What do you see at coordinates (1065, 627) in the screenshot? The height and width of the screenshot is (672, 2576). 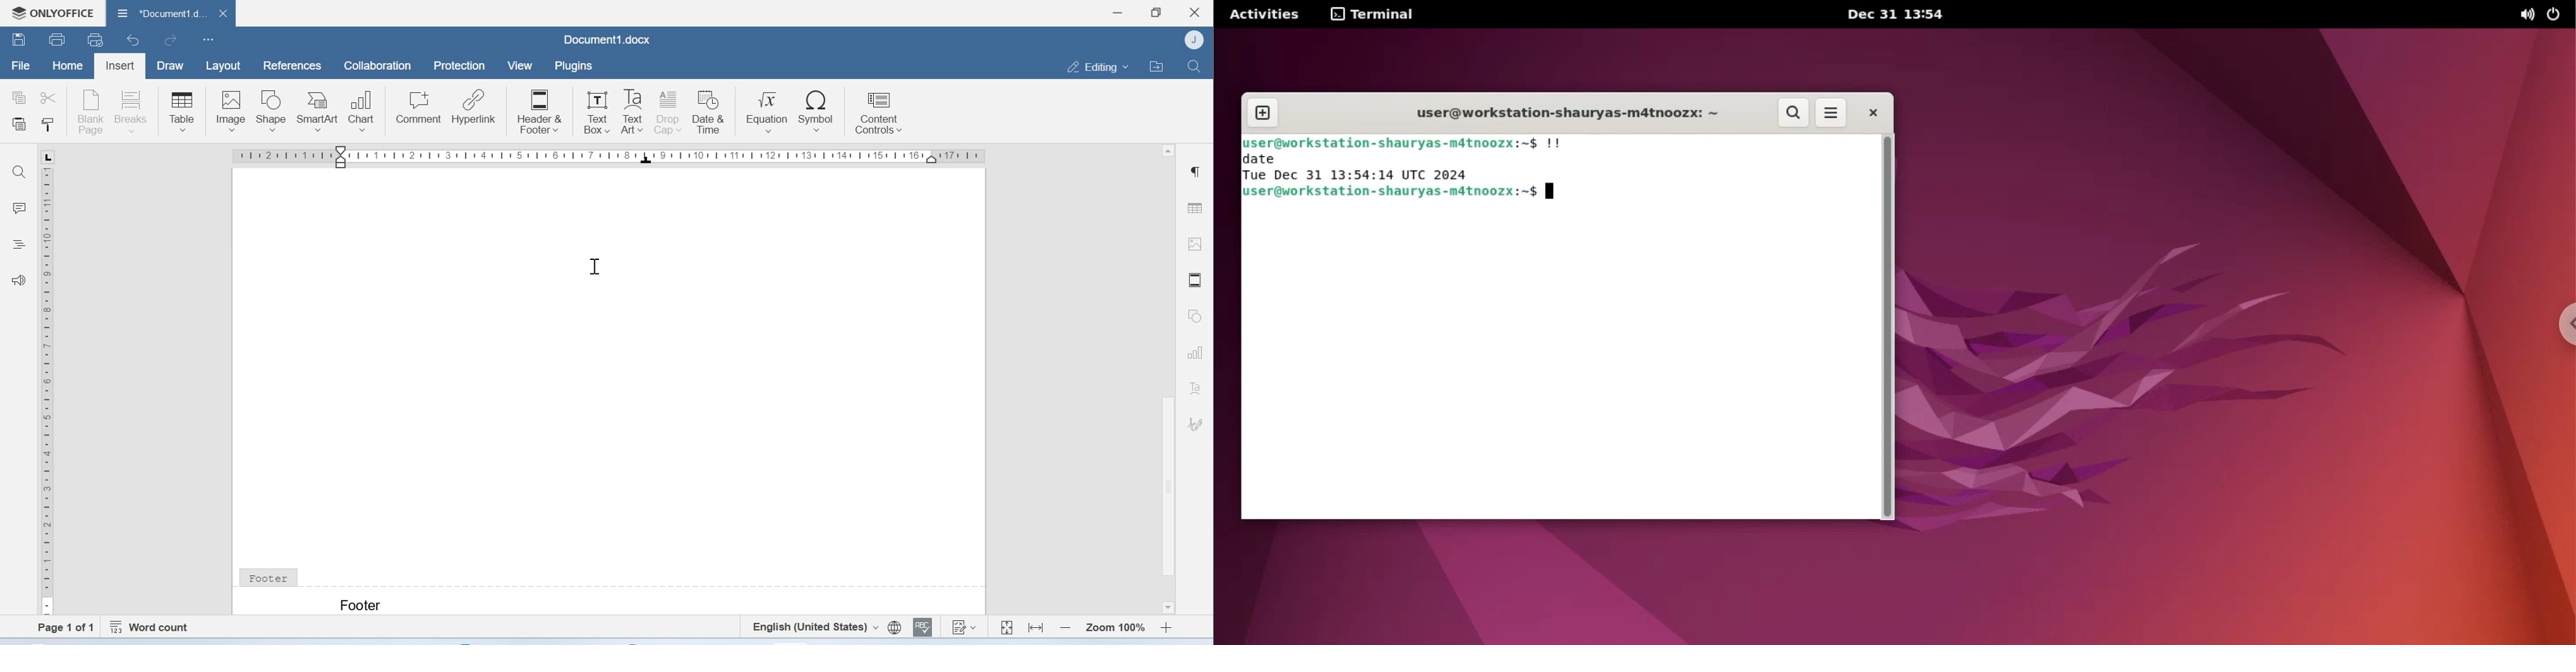 I see `Zoom out` at bounding box center [1065, 627].